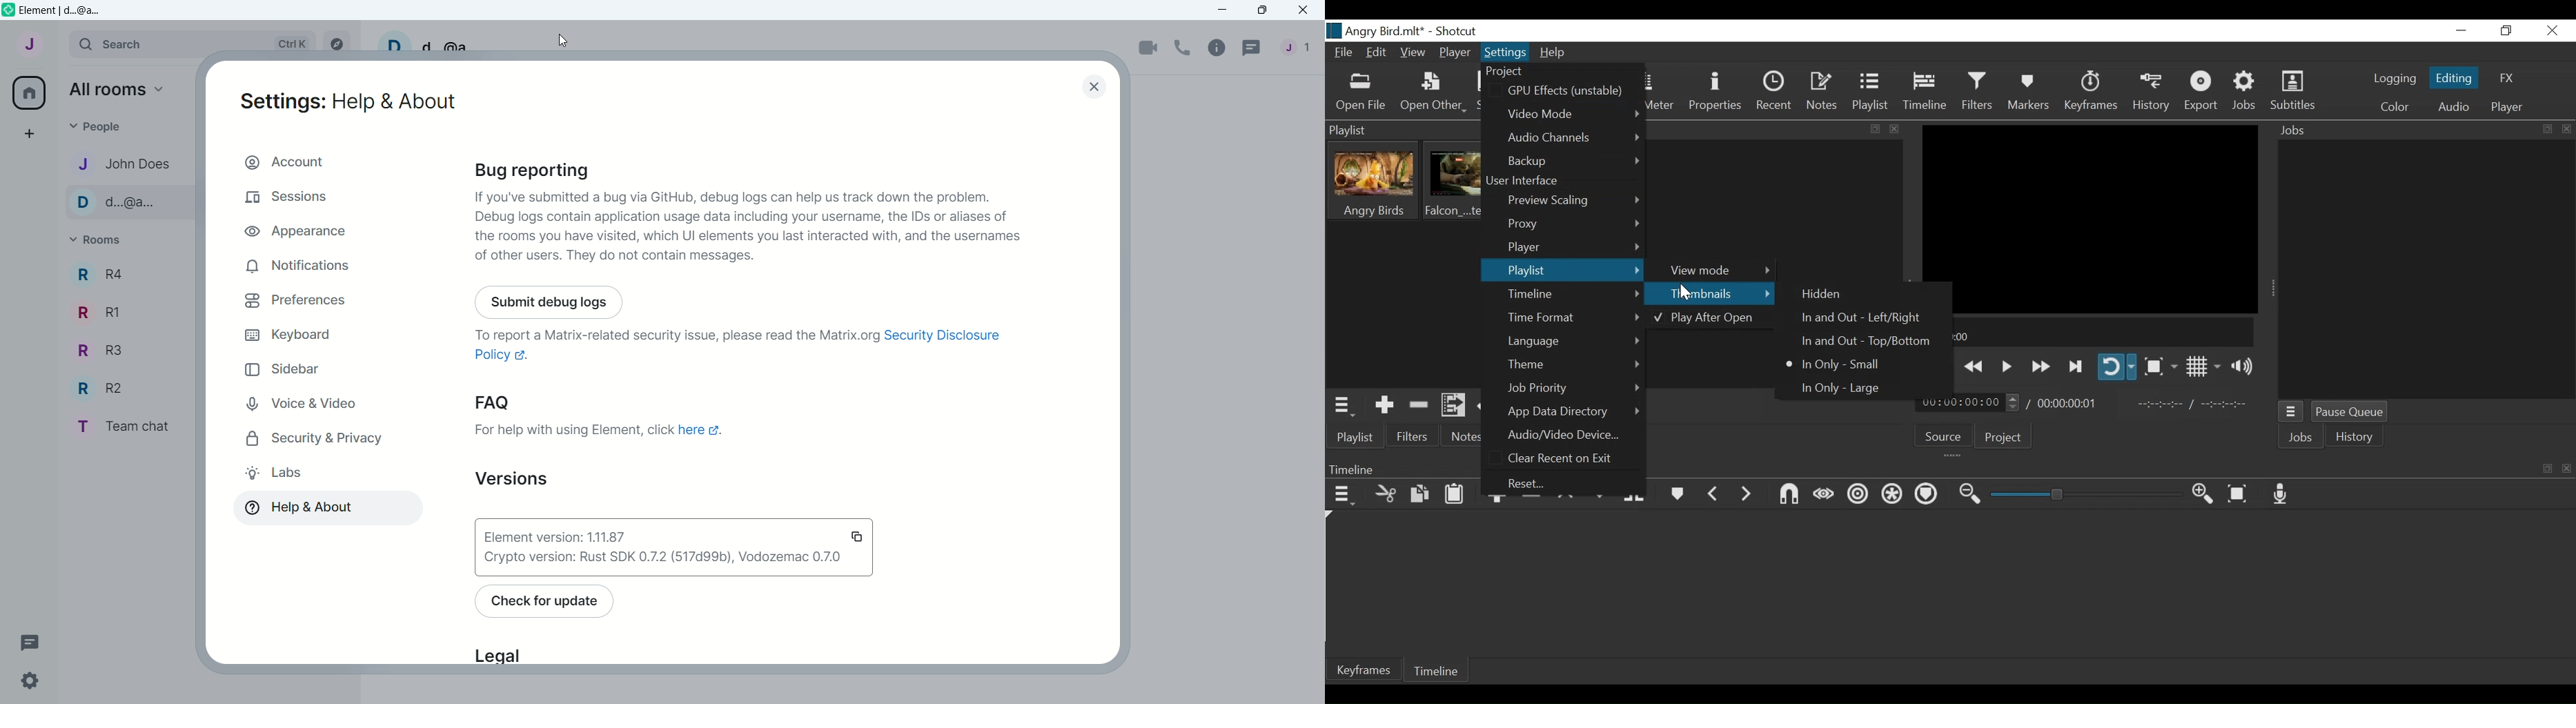 This screenshot has height=728, width=2576. What do you see at coordinates (280, 474) in the screenshot?
I see `Labs` at bounding box center [280, 474].